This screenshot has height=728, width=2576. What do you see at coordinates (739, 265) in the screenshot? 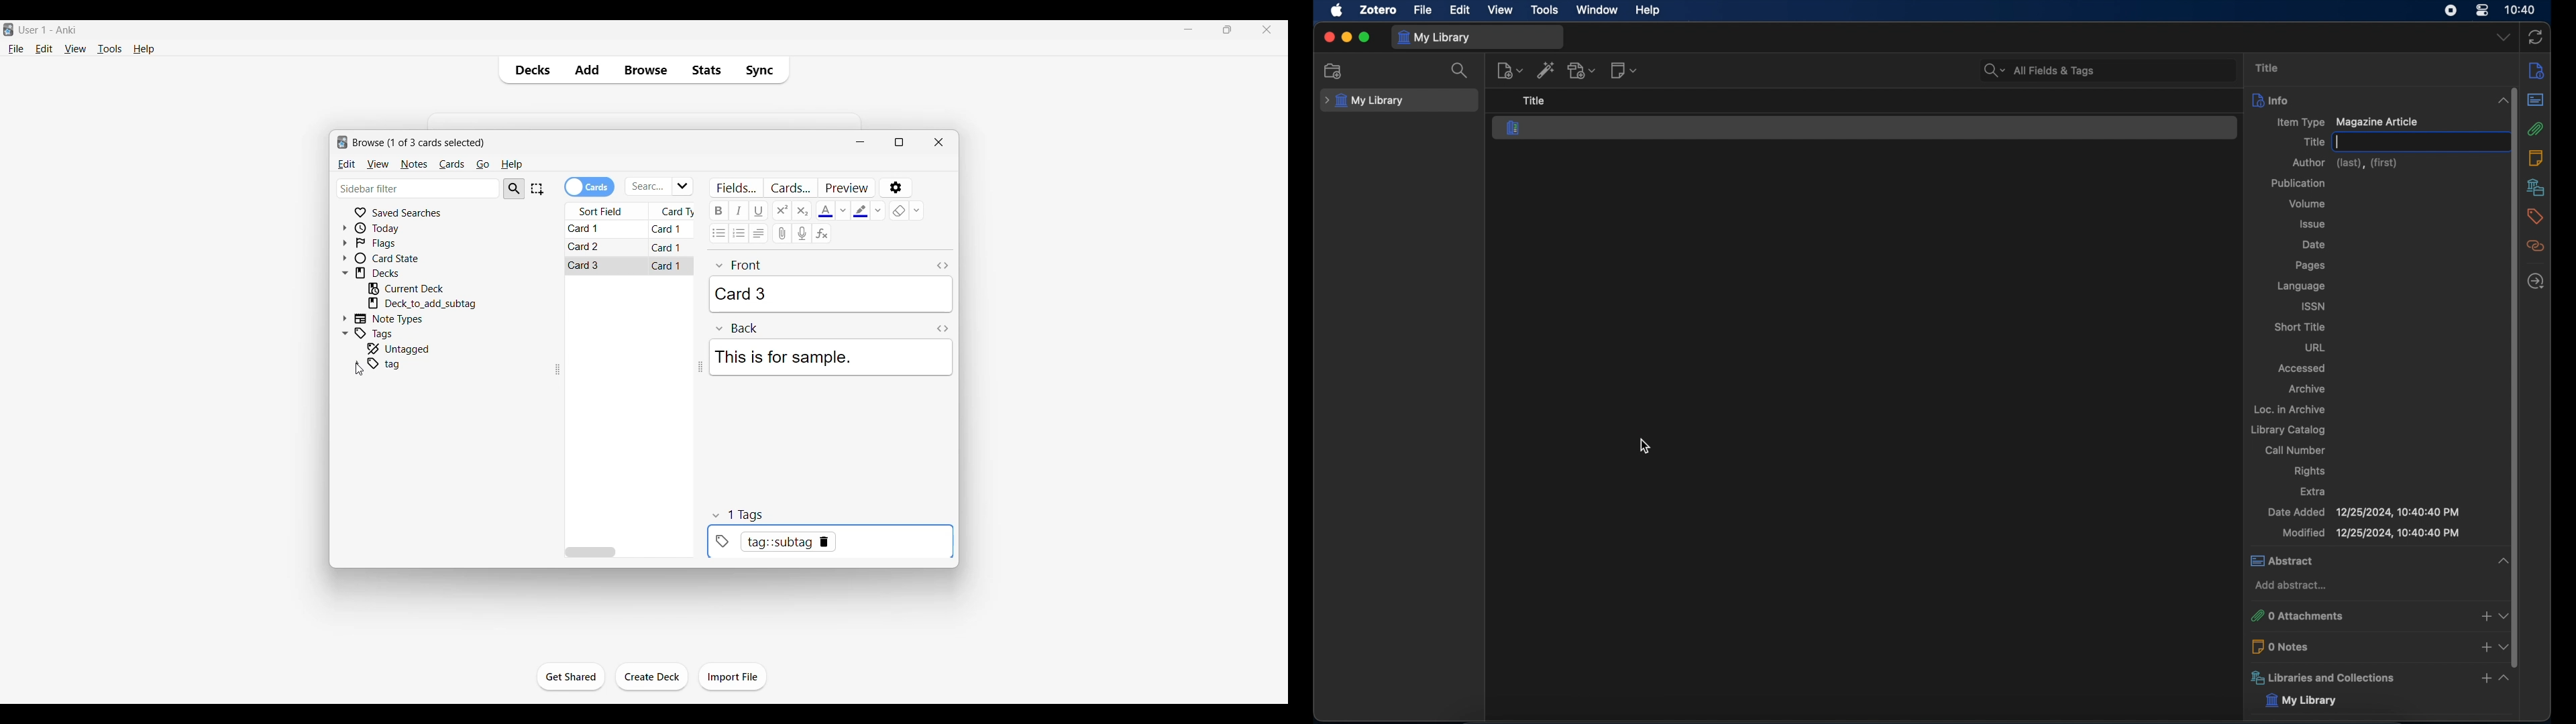
I see `front` at bounding box center [739, 265].